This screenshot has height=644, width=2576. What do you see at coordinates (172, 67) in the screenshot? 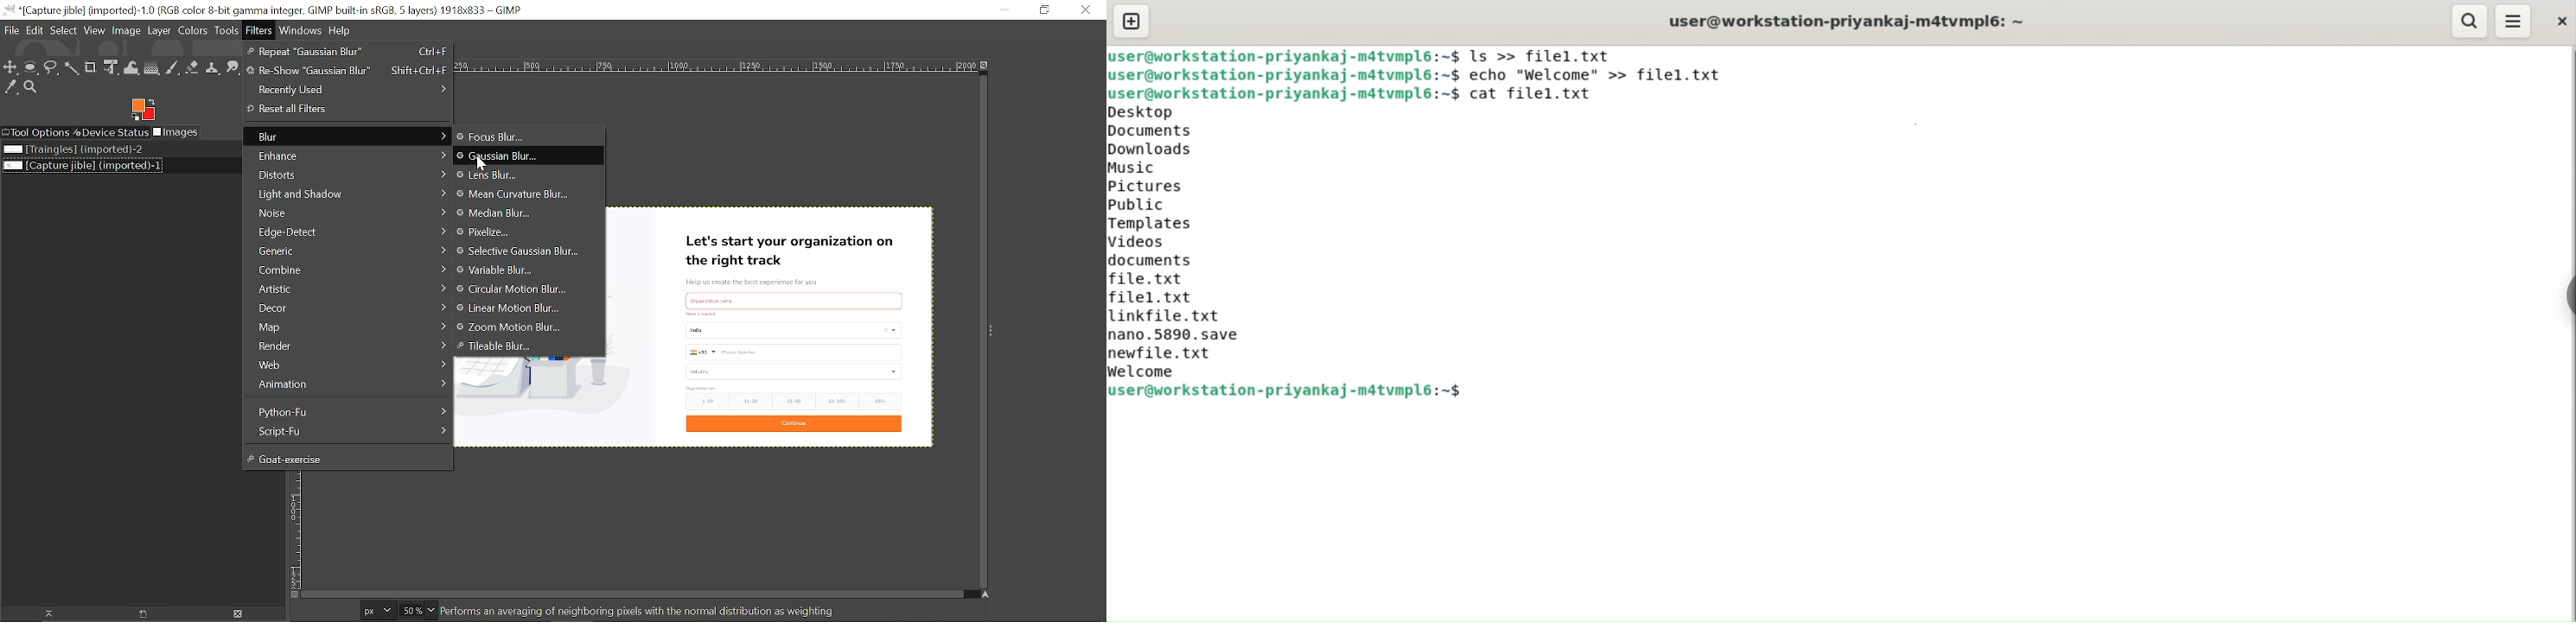
I see `Paintbrush tool` at bounding box center [172, 67].